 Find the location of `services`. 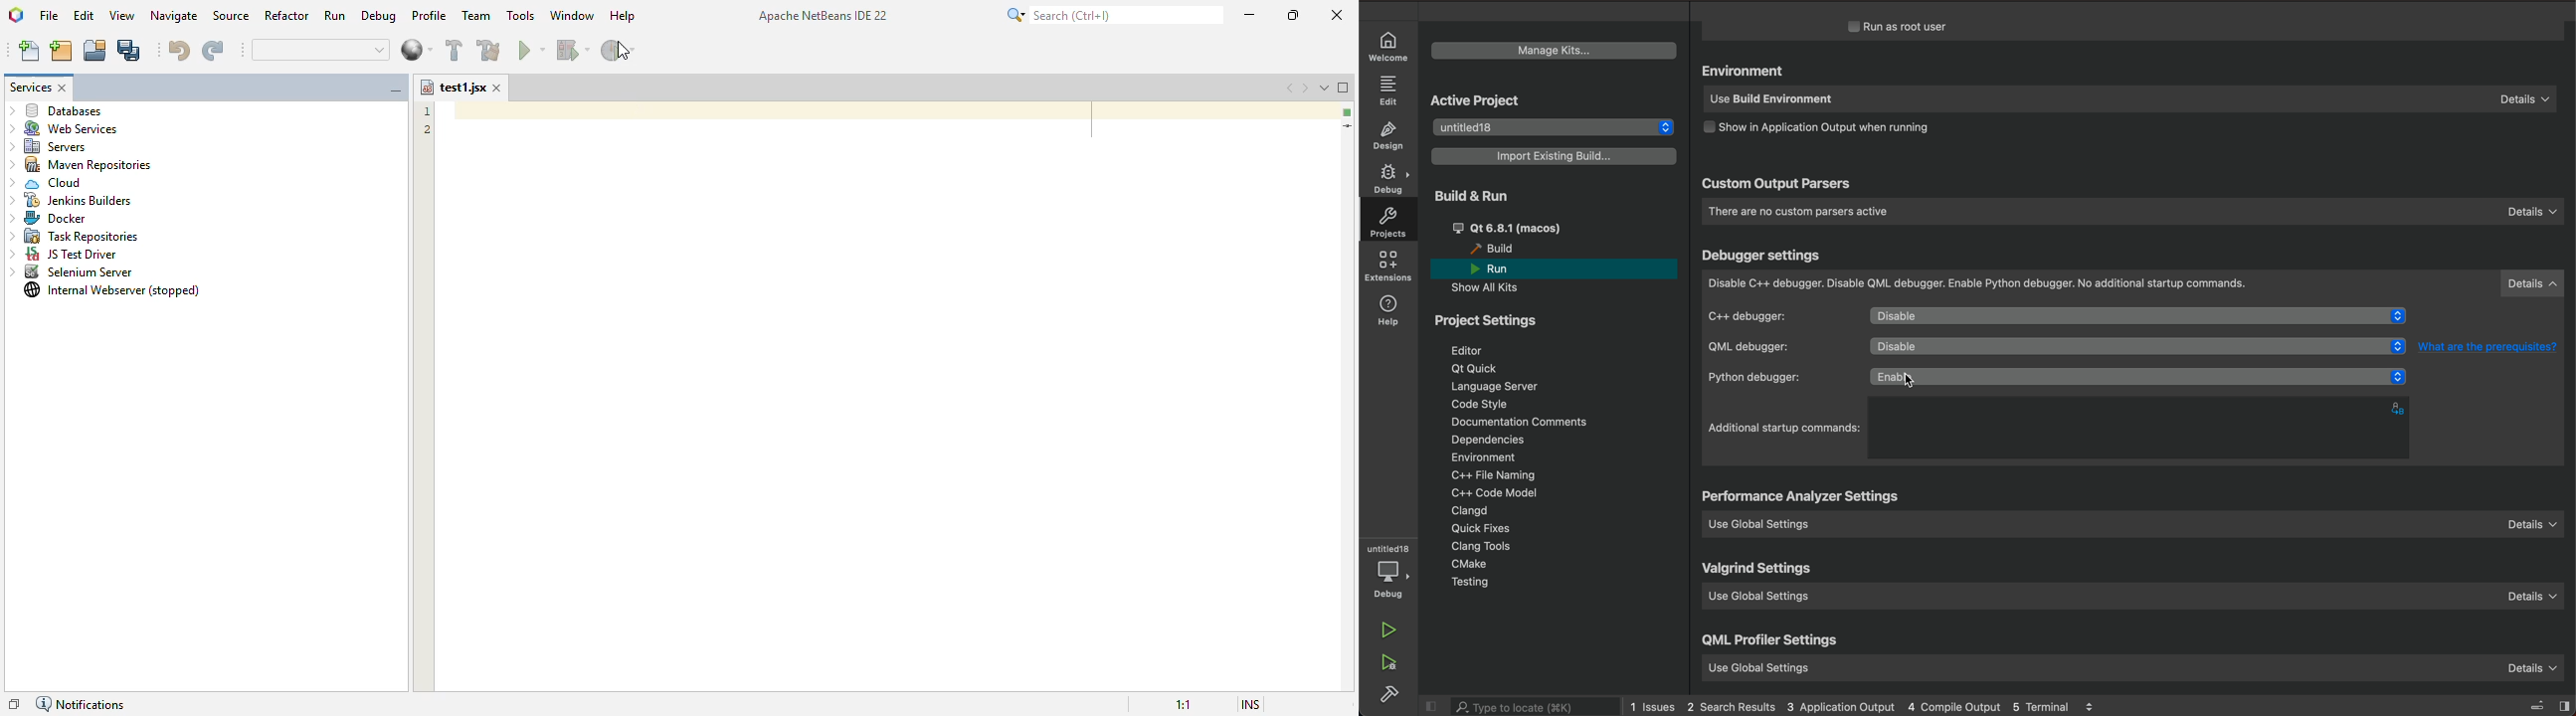

services is located at coordinates (31, 88).